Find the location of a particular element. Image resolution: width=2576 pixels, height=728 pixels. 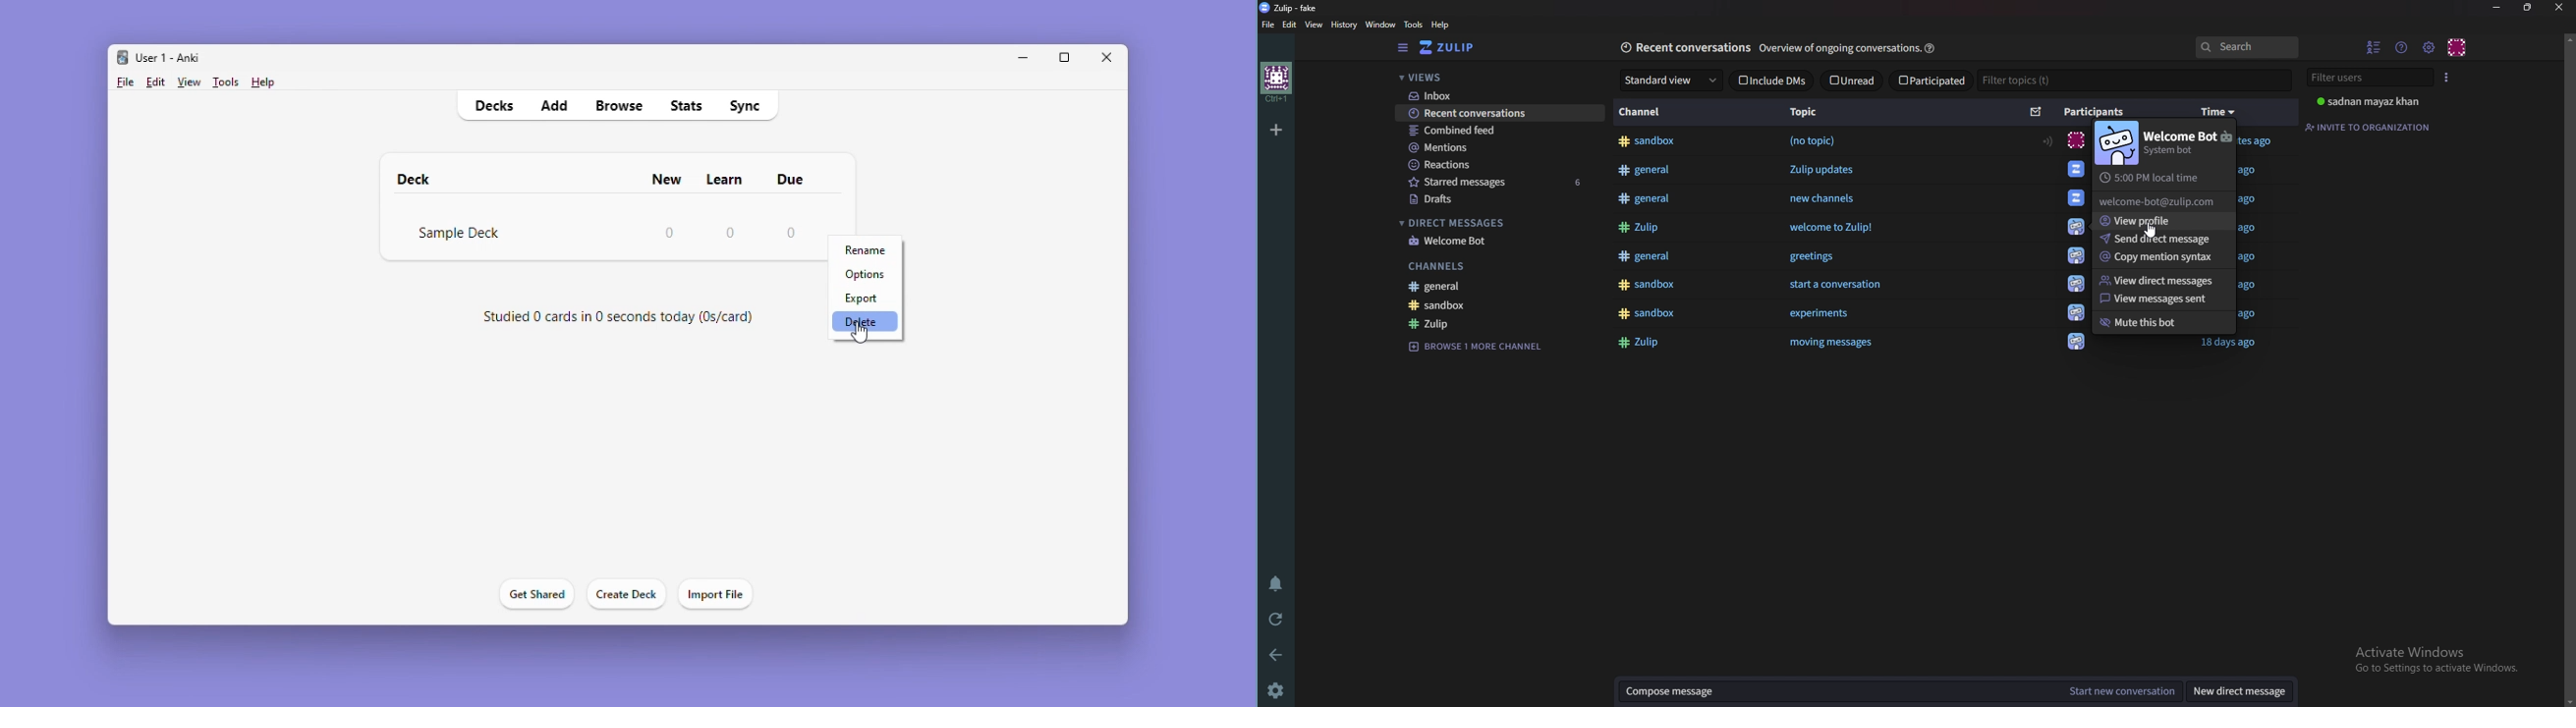

Reload is located at coordinates (1276, 619).